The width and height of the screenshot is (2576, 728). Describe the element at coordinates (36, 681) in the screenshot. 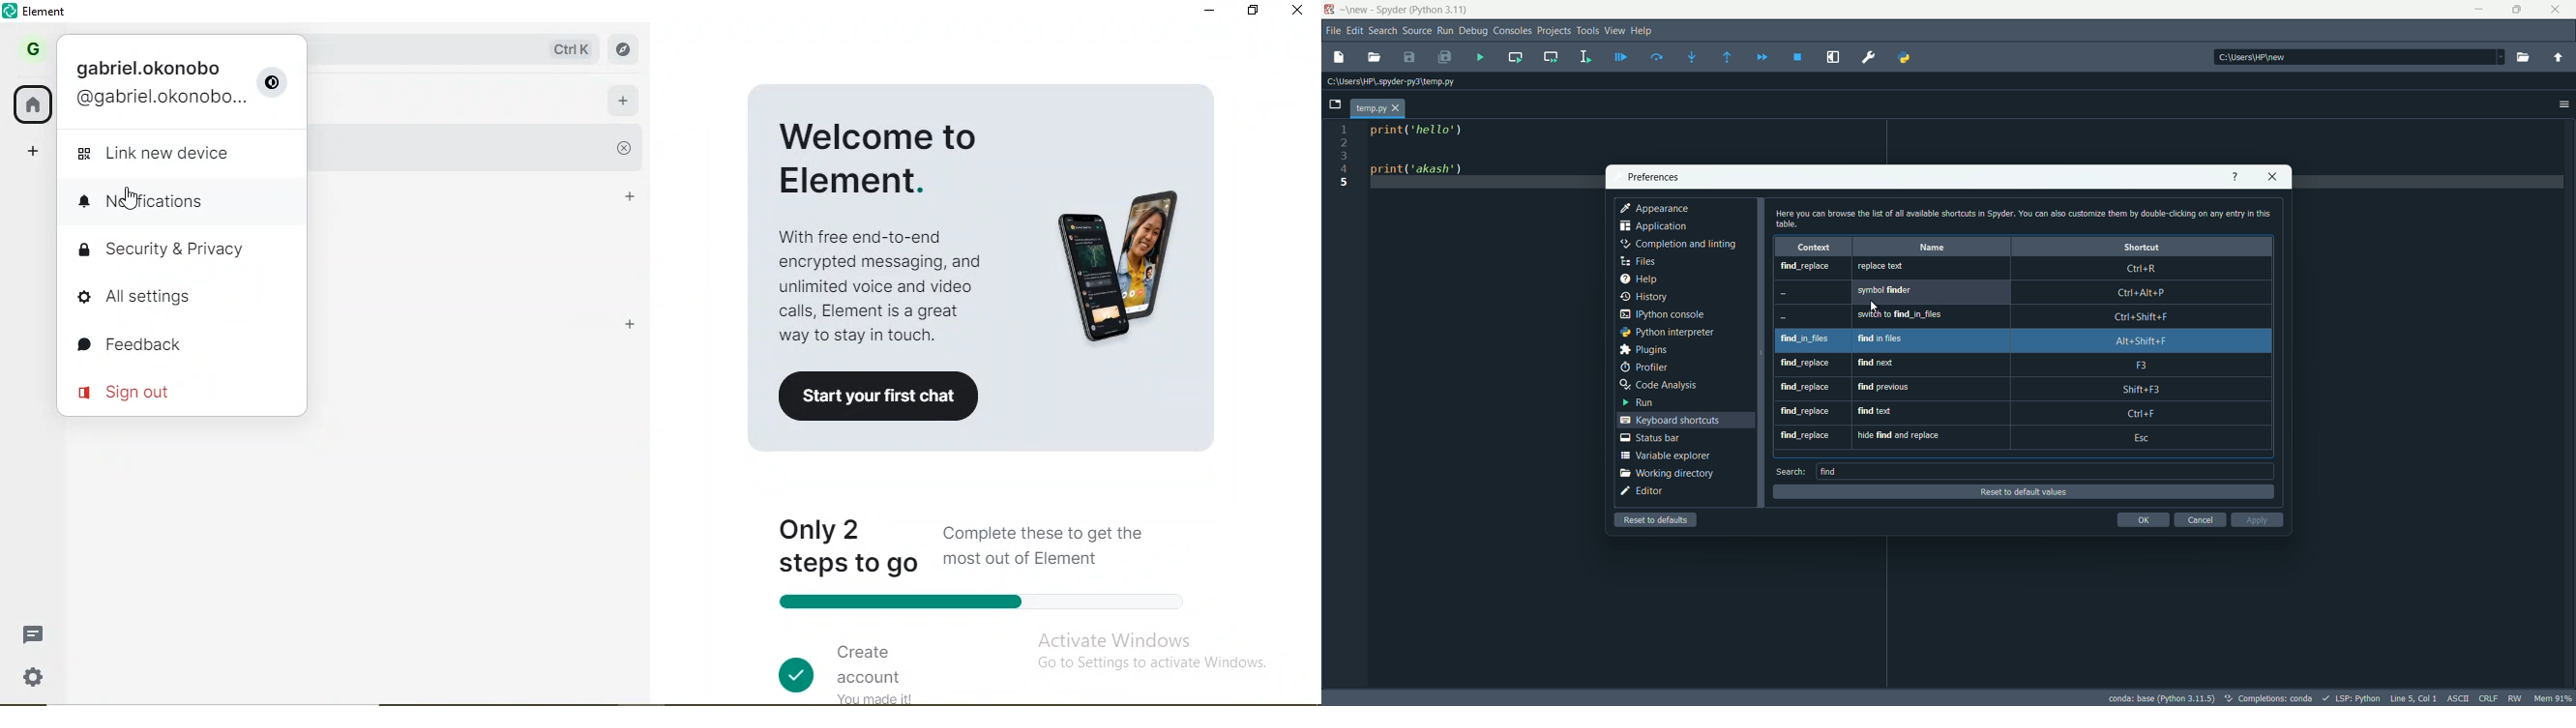

I see `settings` at that location.